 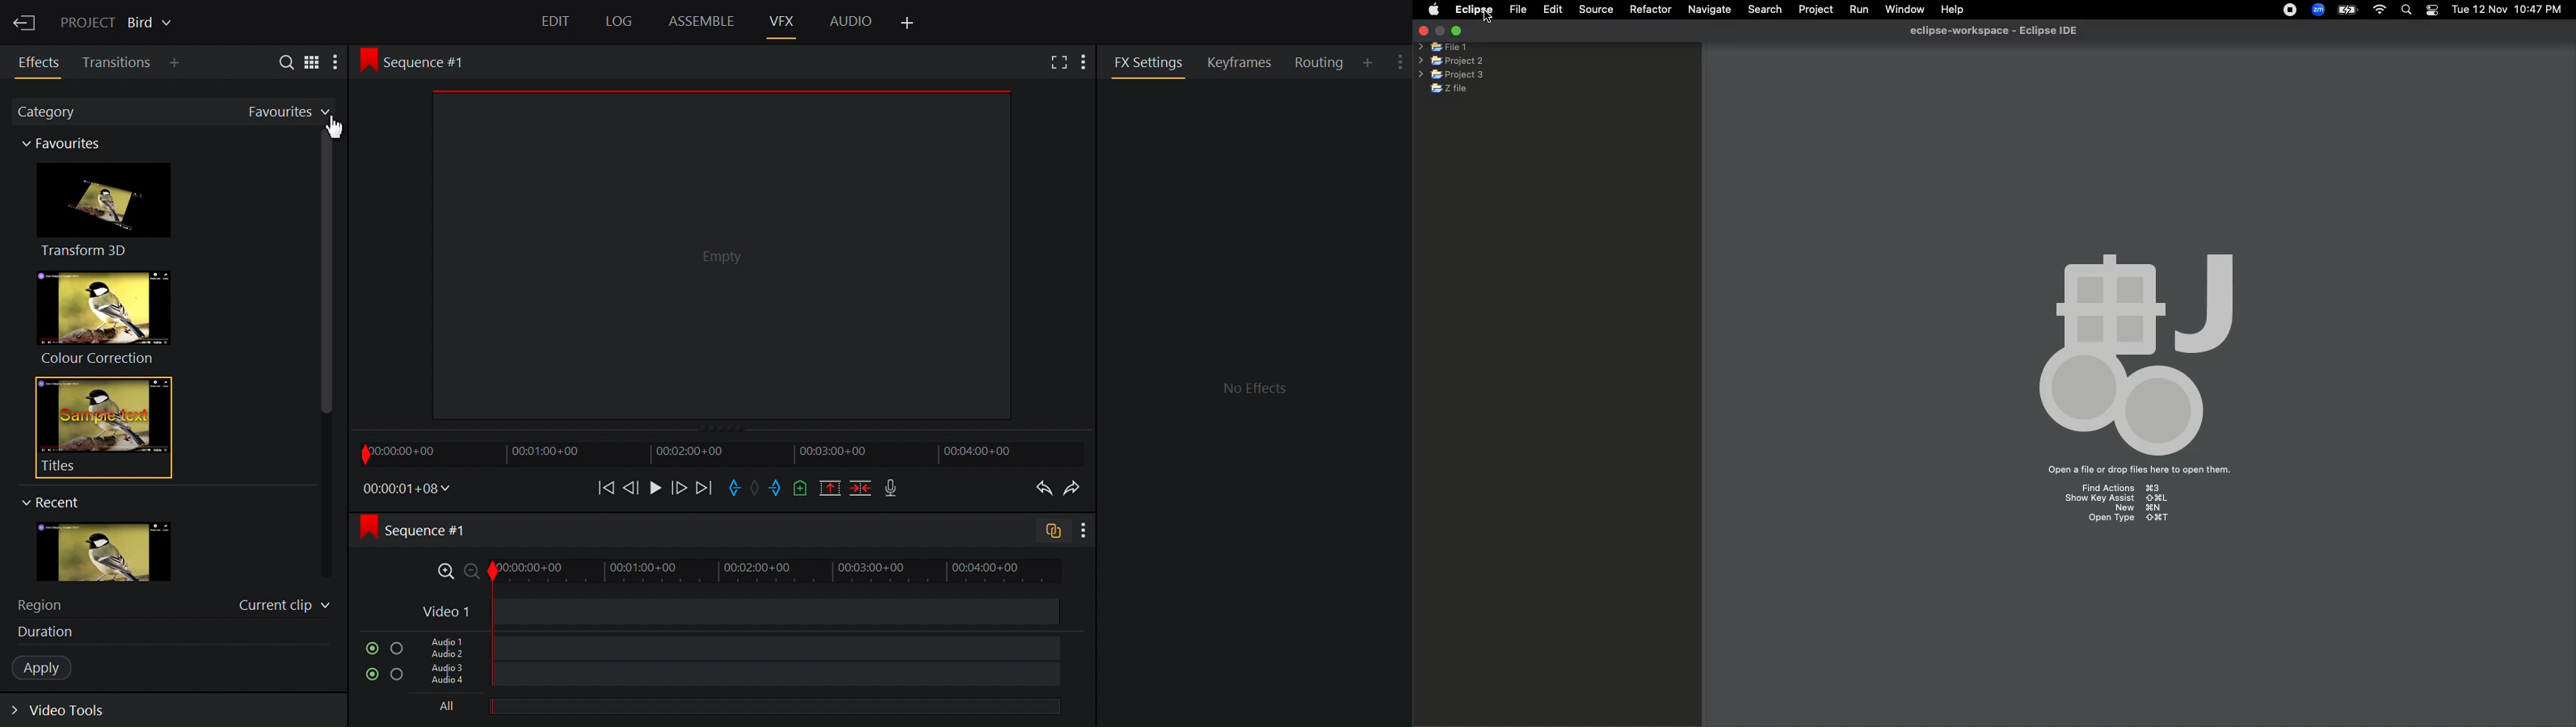 I want to click on Timeline, so click(x=721, y=453).